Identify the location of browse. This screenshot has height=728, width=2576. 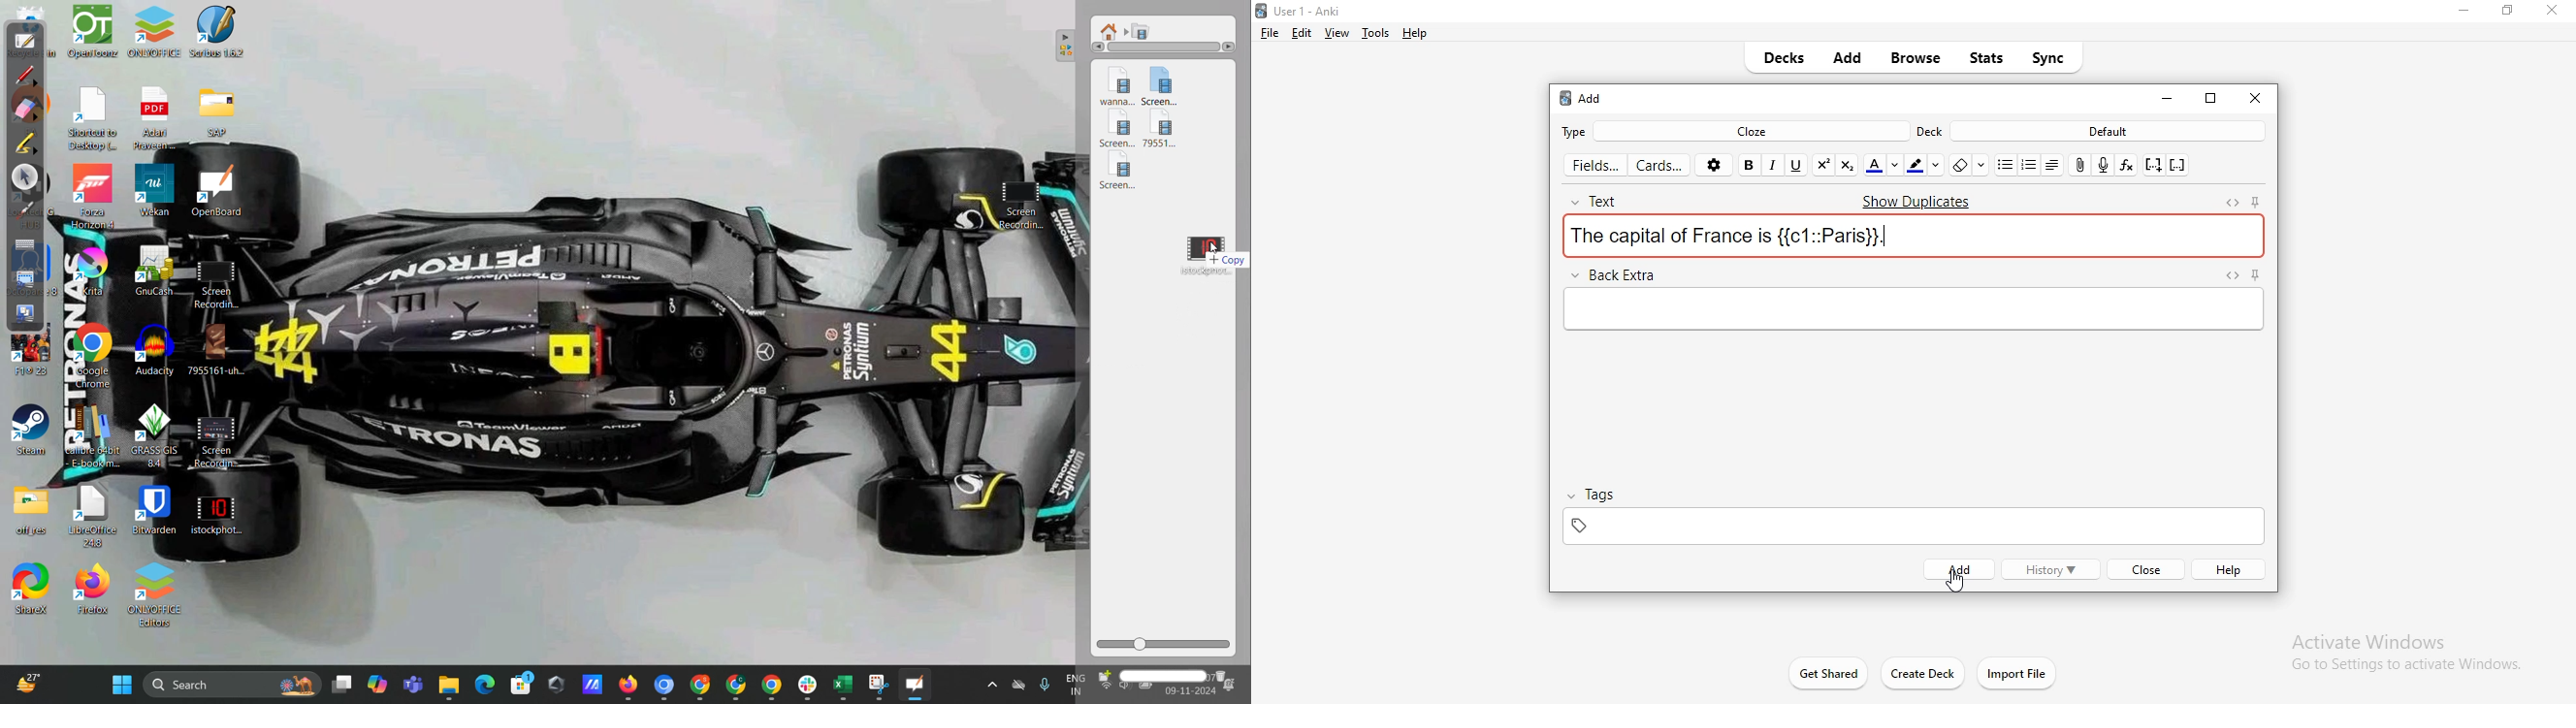
(1916, 61).